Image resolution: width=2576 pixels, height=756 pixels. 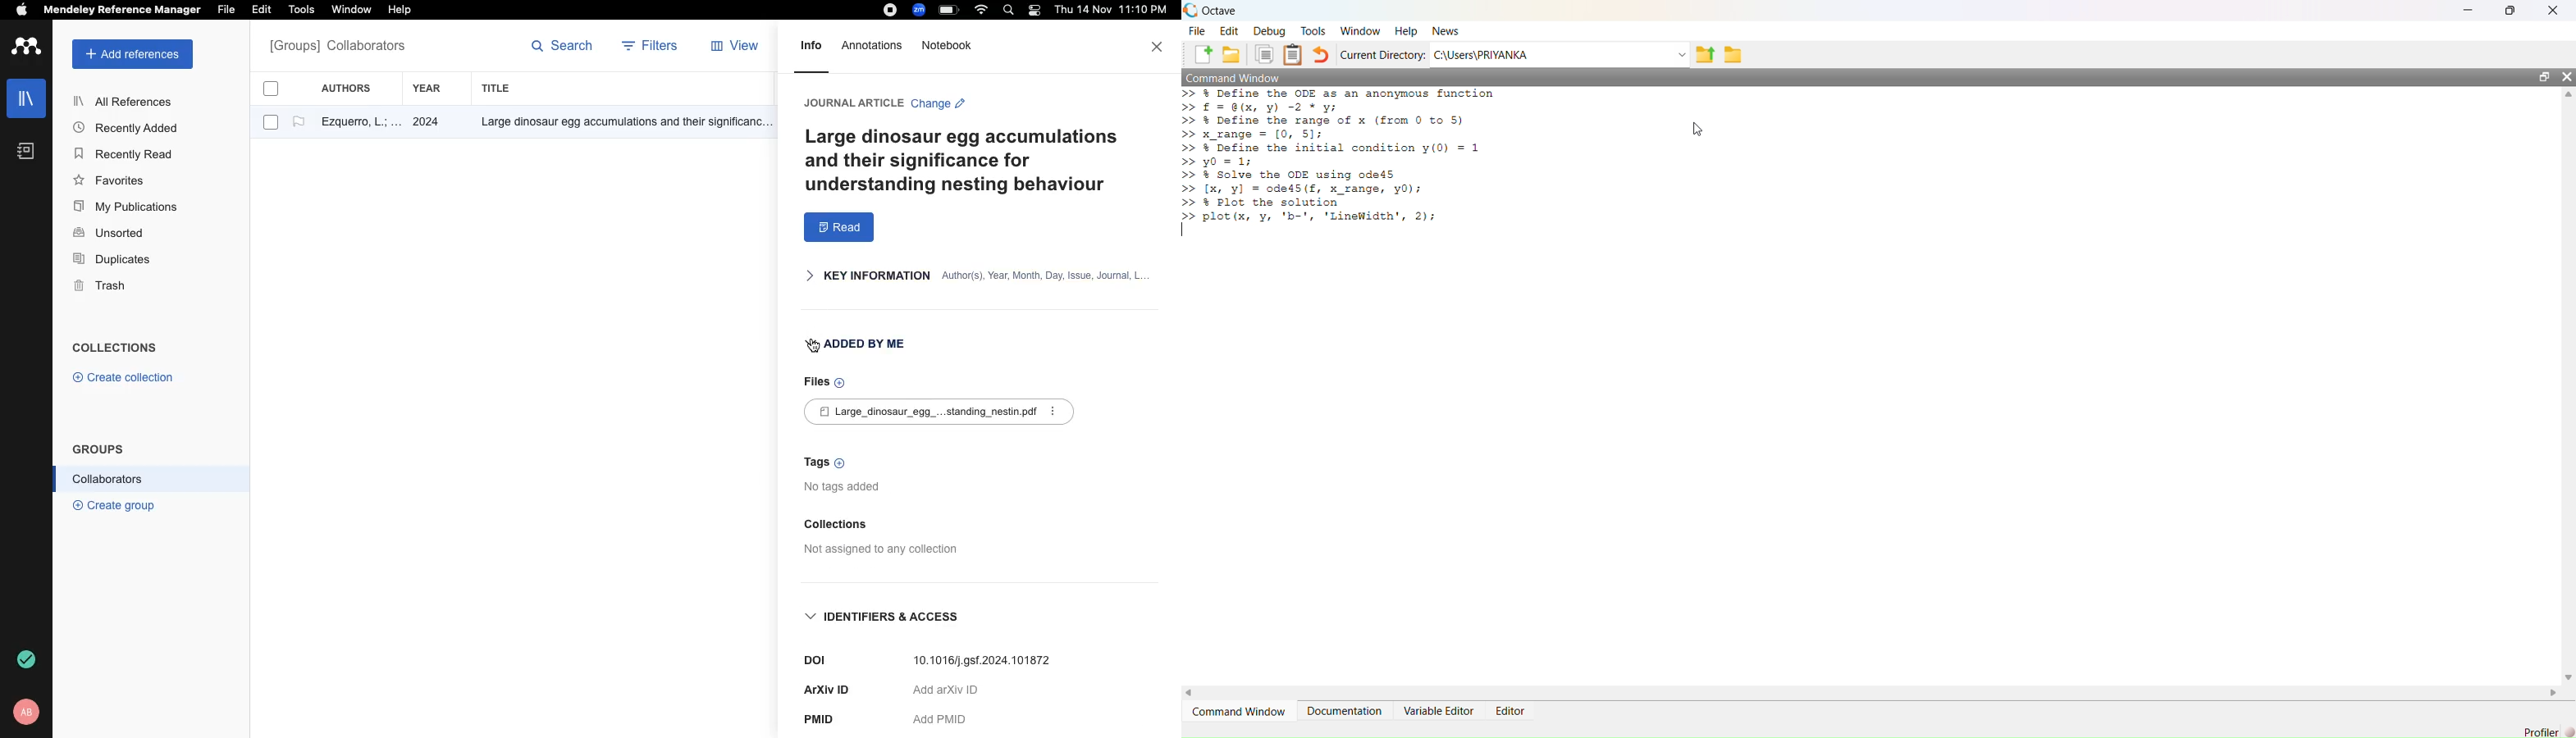 I want to click on , so click(x=619, y=123).